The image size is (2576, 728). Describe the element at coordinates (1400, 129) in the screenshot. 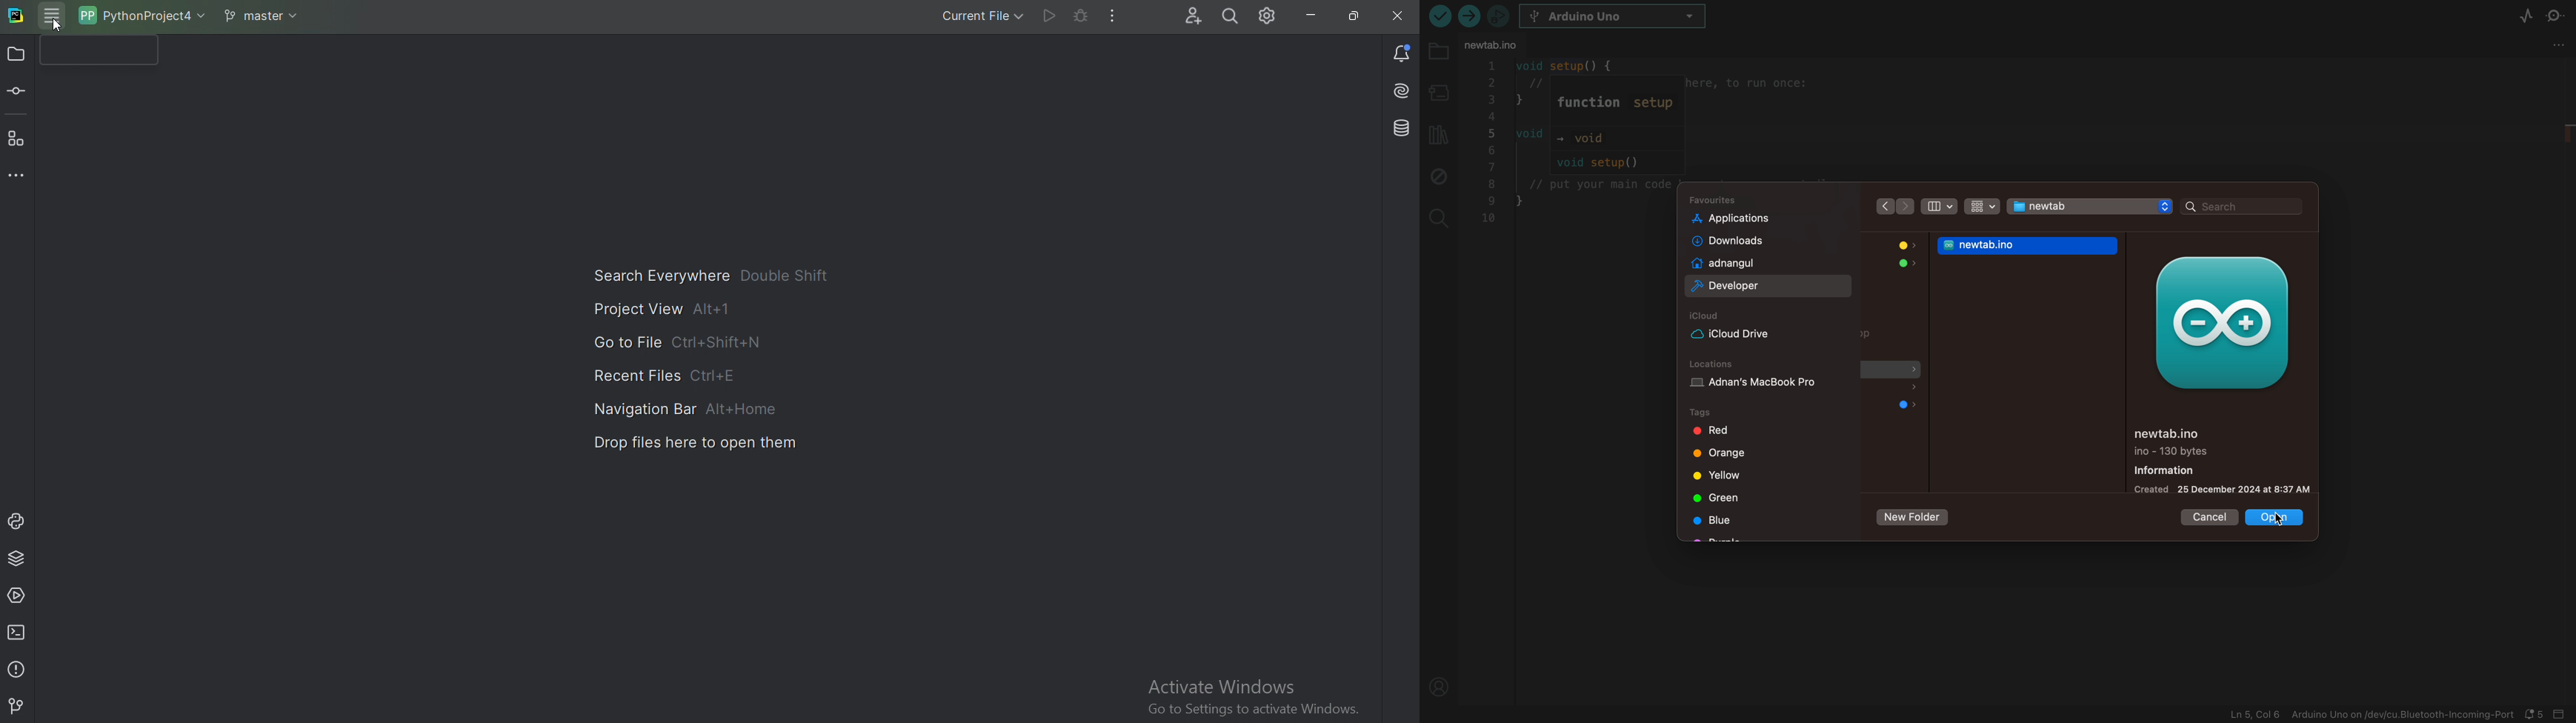

I see `Database` at that location.